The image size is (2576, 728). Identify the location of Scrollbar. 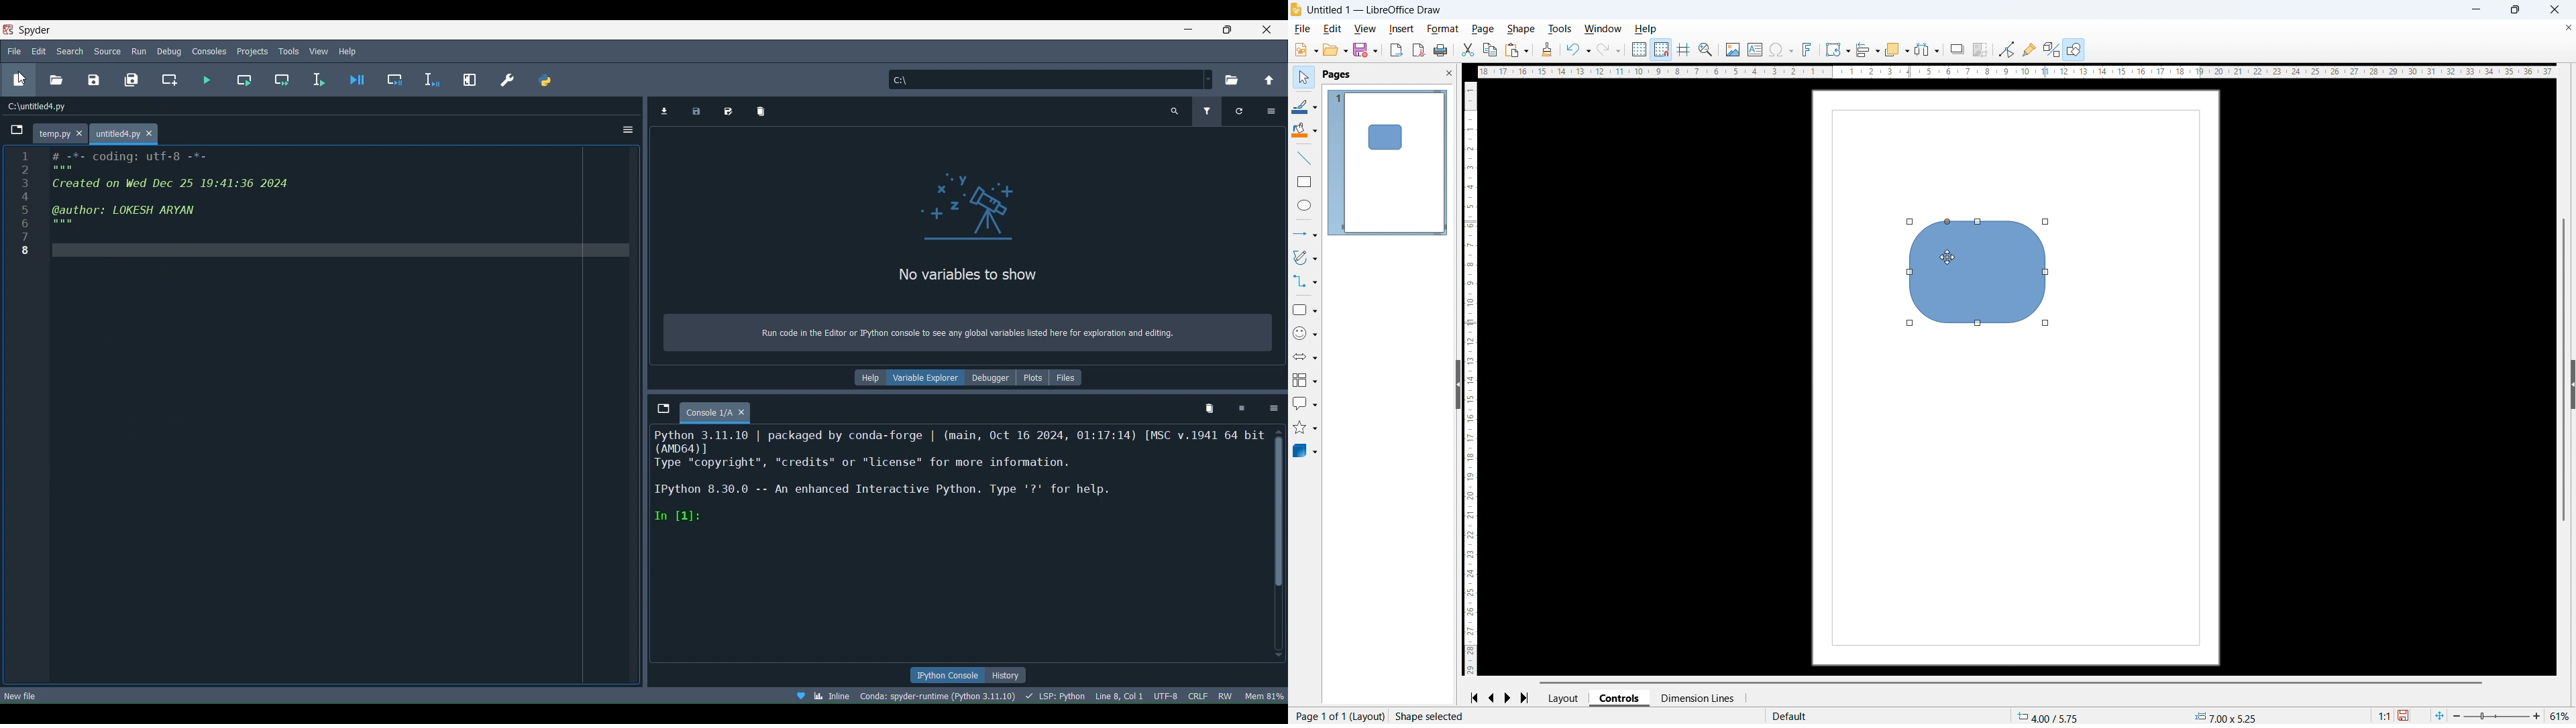
(1280, 505).